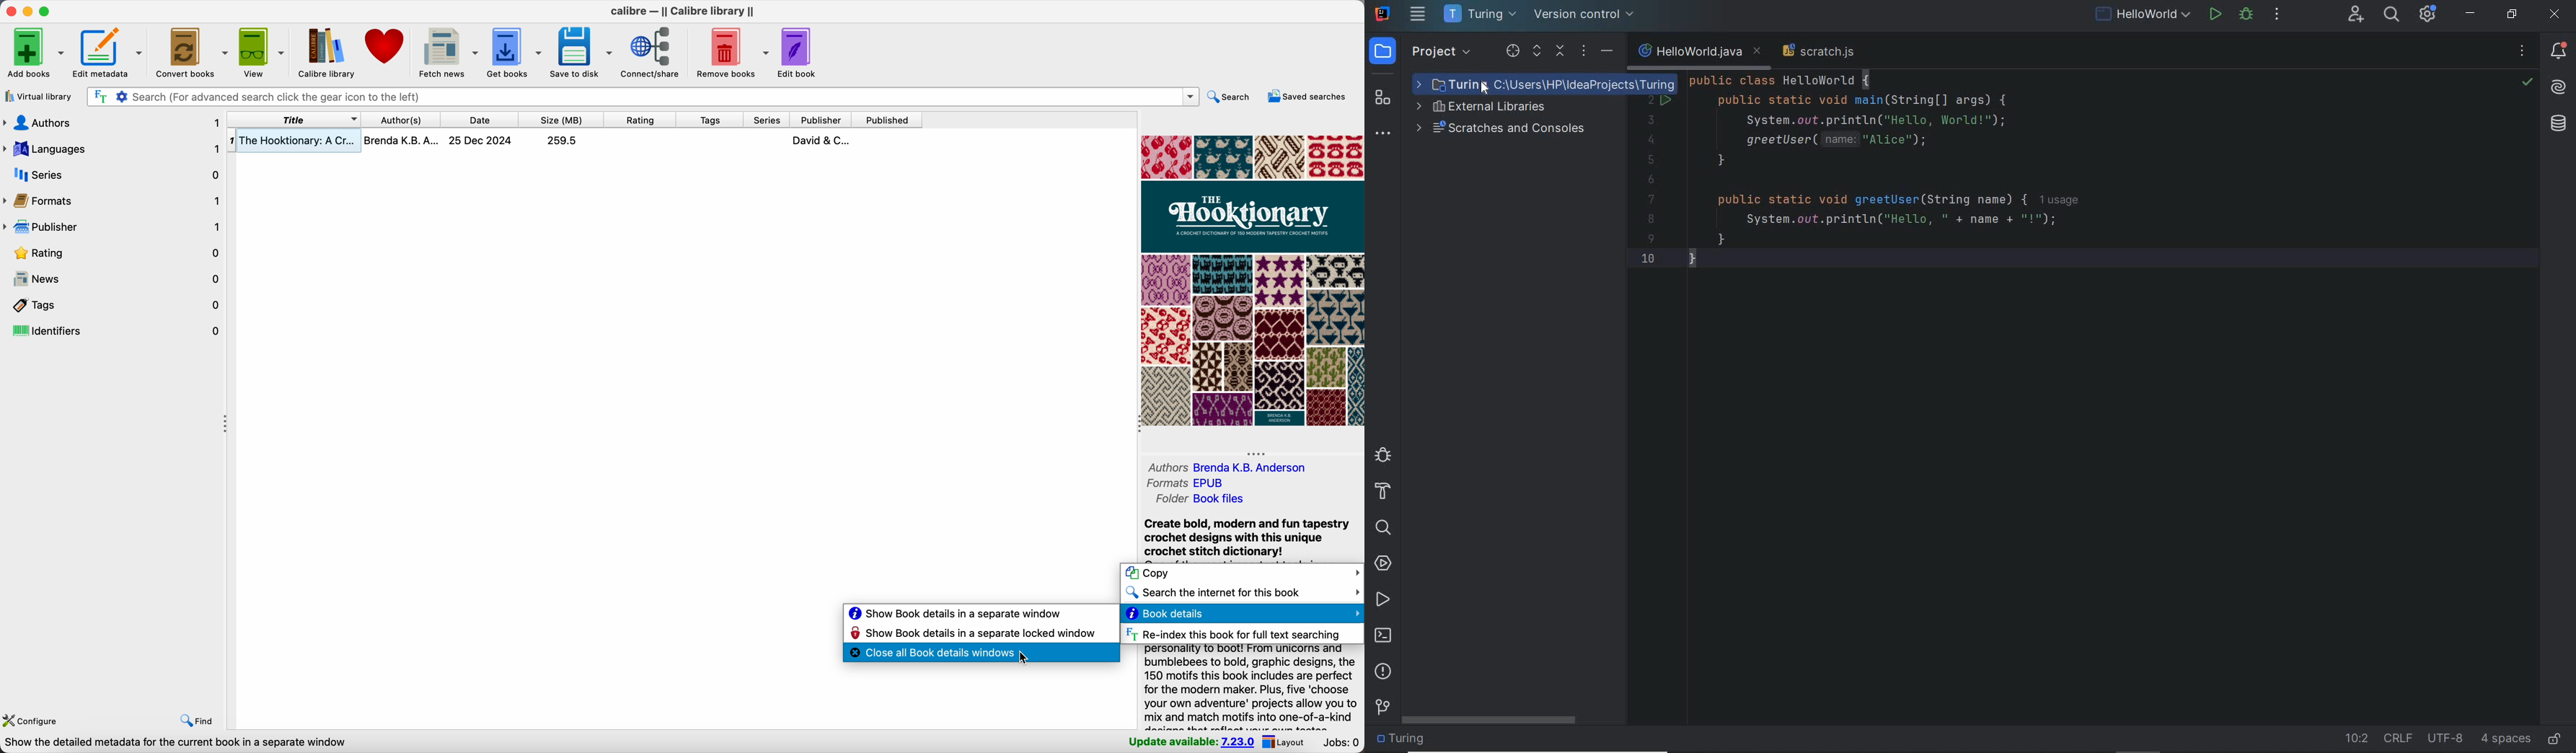 This screenshot has width=2576, height=756. I want to click on languages, so click(112, 147).